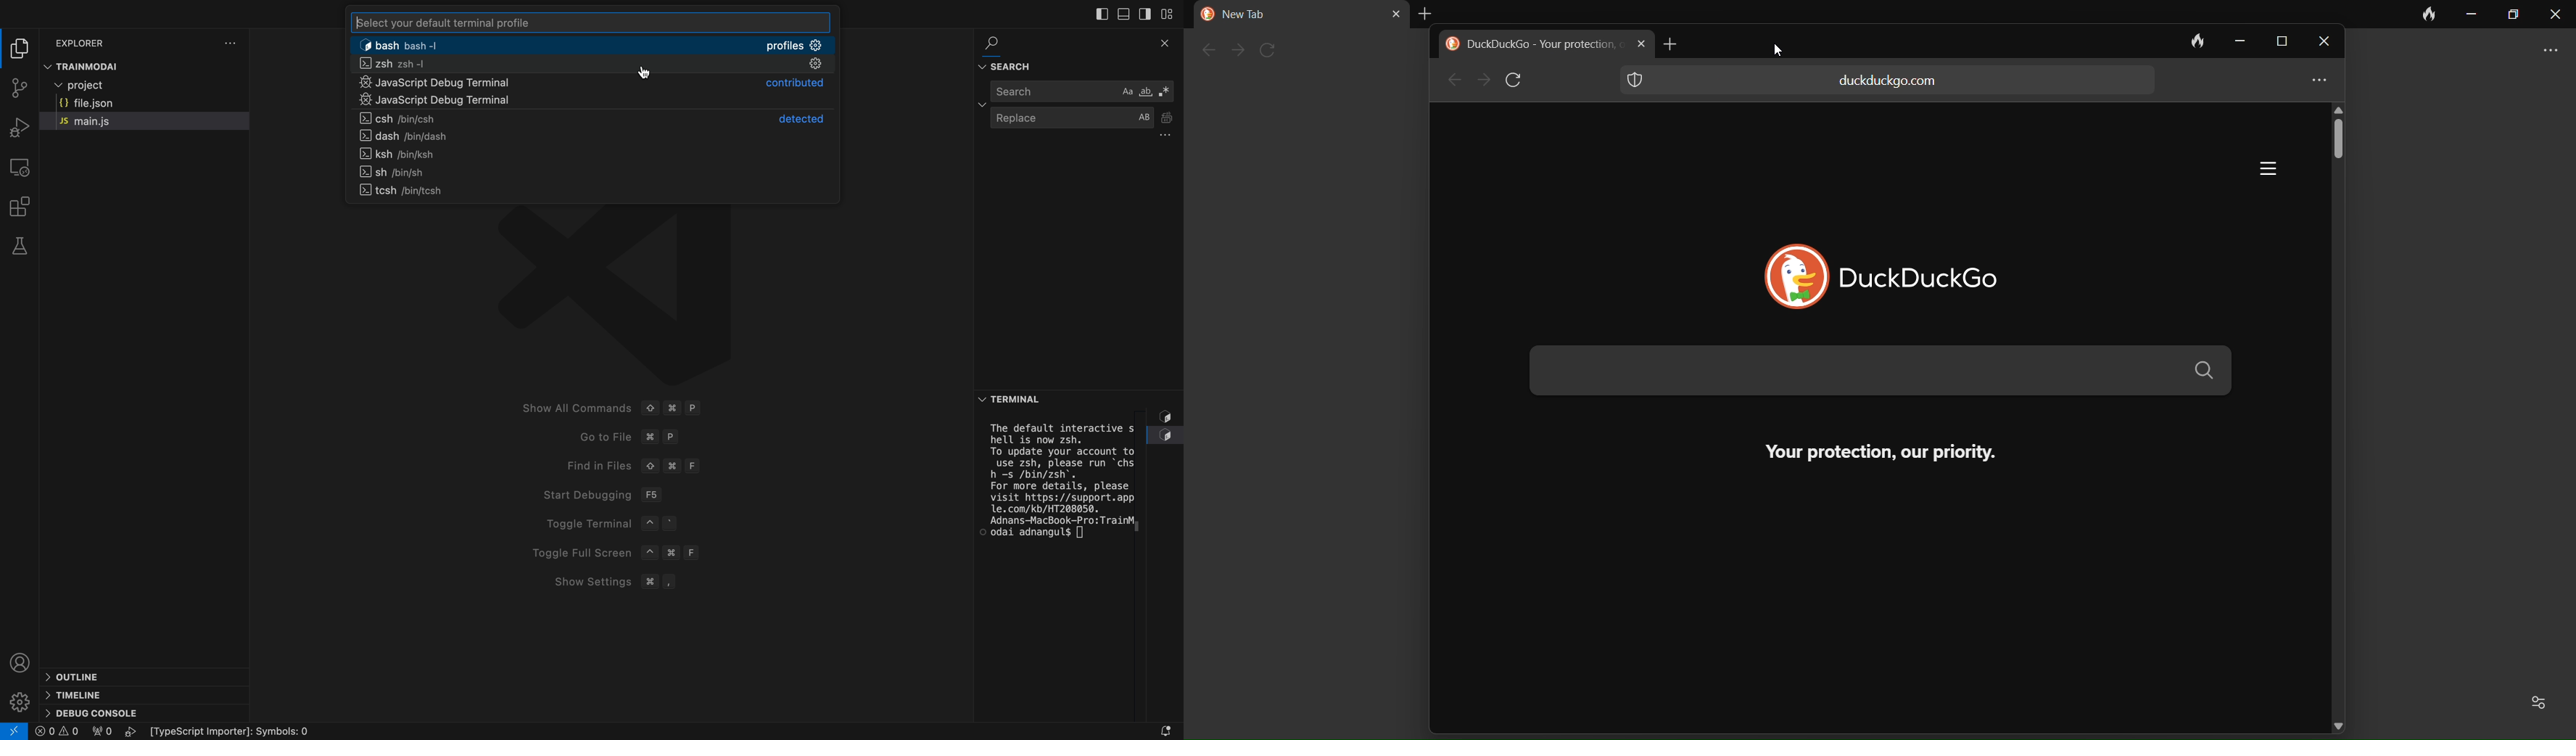  I want to click on new tab, so click(1683, 45).